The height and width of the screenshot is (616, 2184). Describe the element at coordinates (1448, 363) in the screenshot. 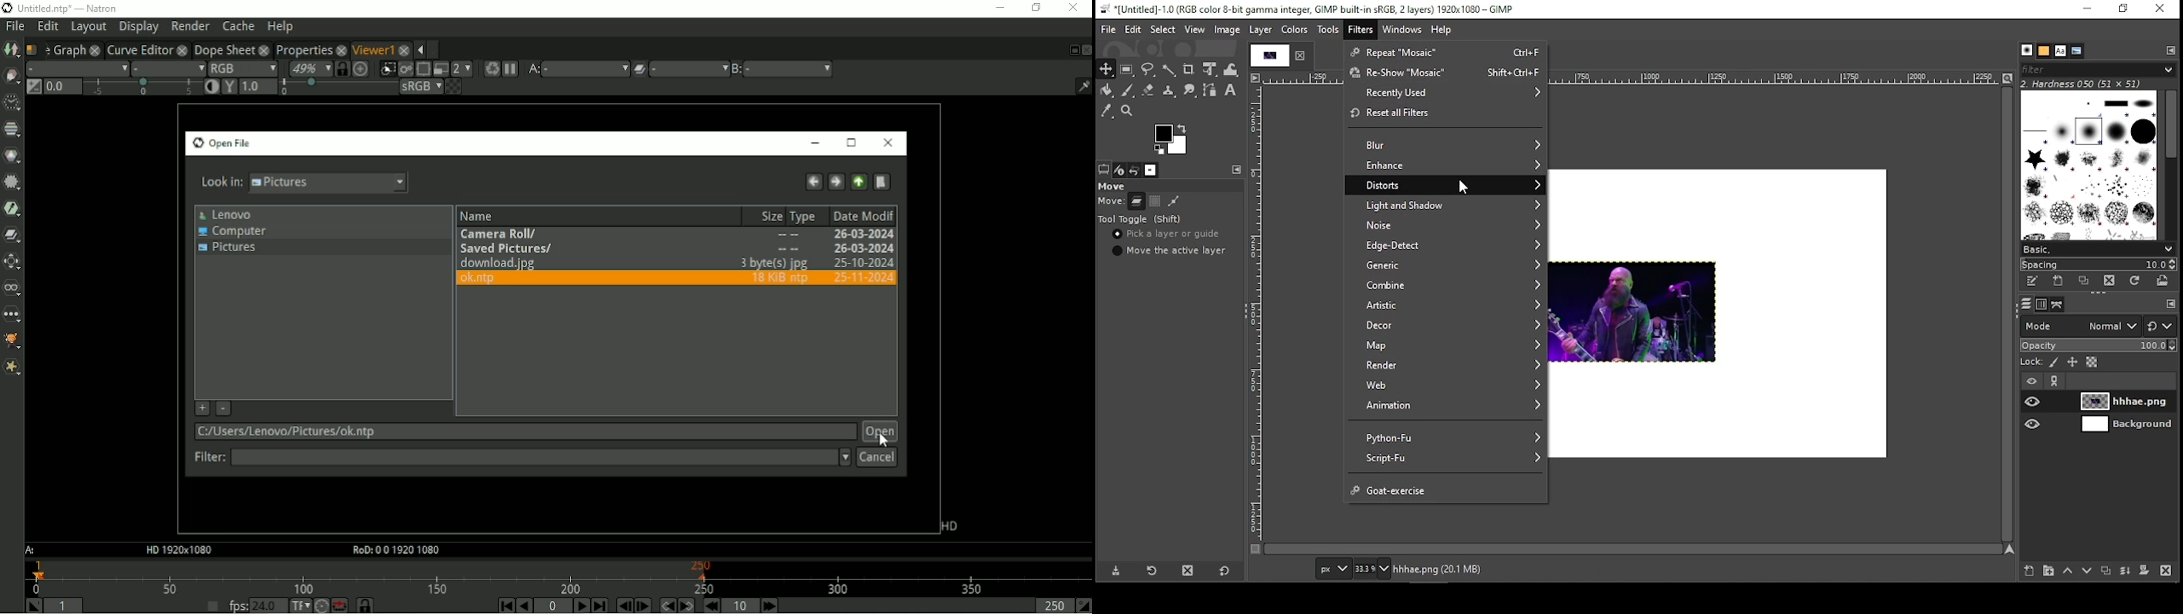

I see `render` at that location.